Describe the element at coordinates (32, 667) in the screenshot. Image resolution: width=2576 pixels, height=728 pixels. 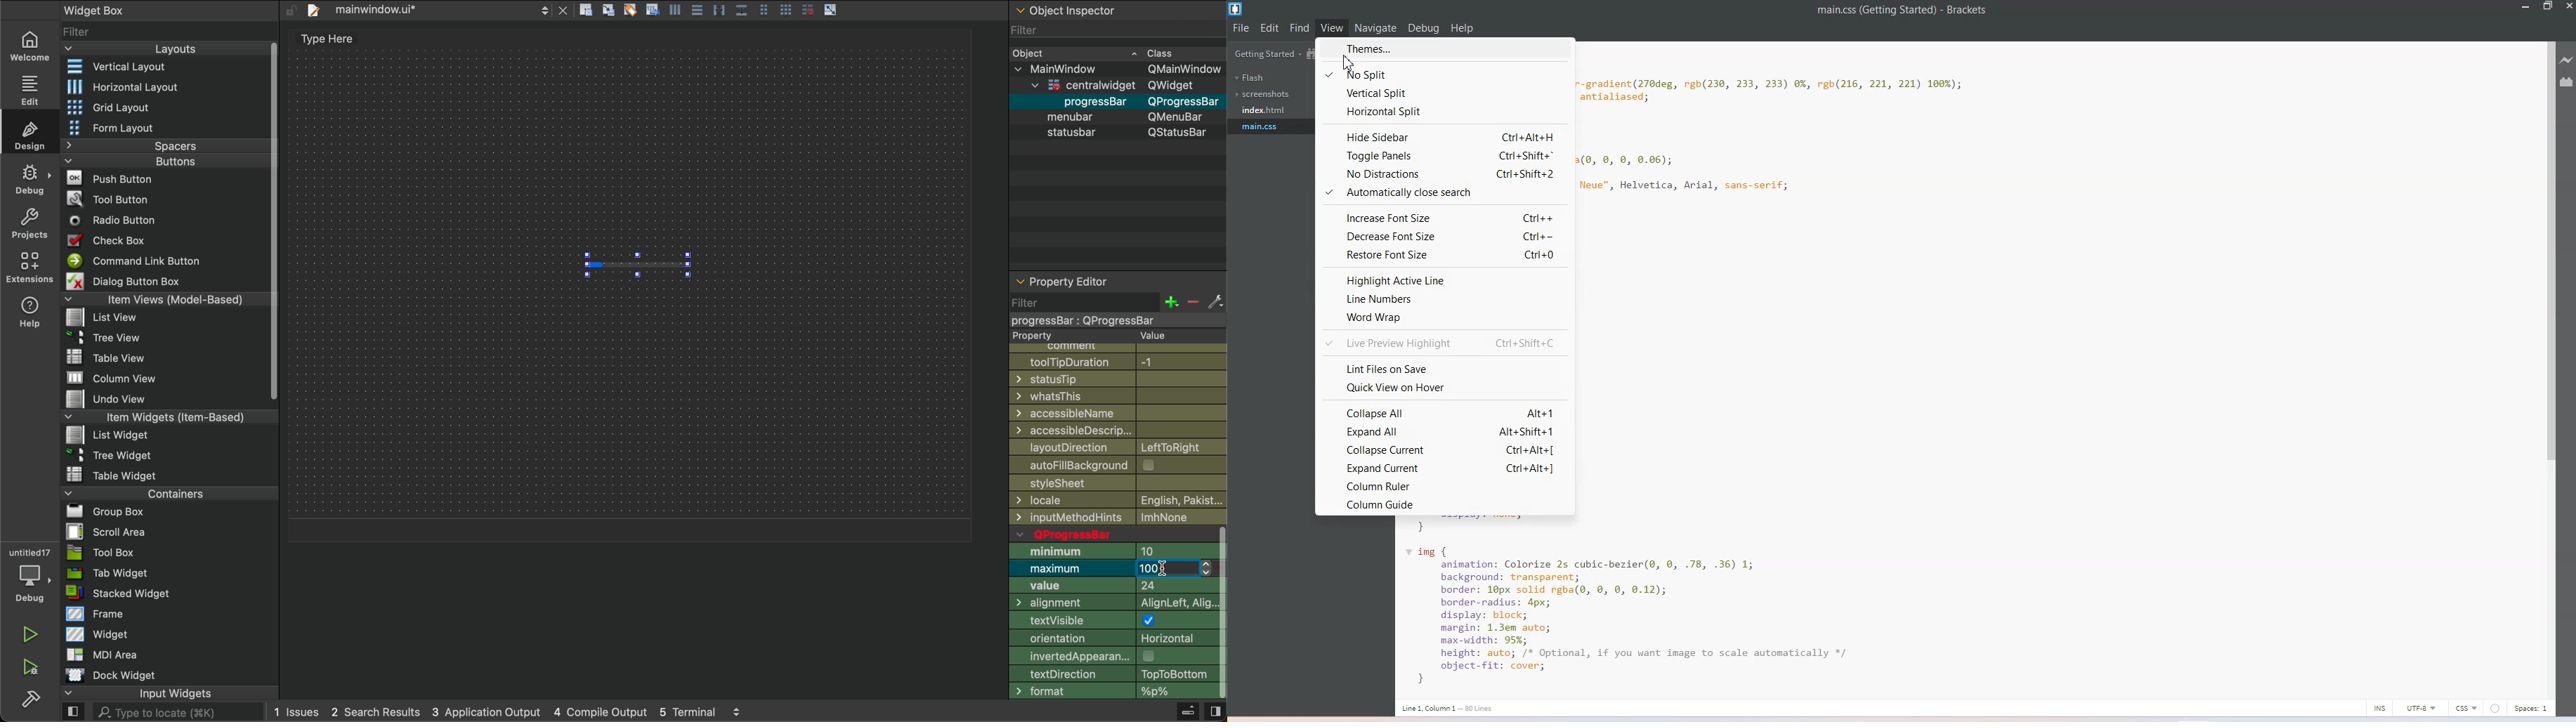
I see `run and debug` at that location.